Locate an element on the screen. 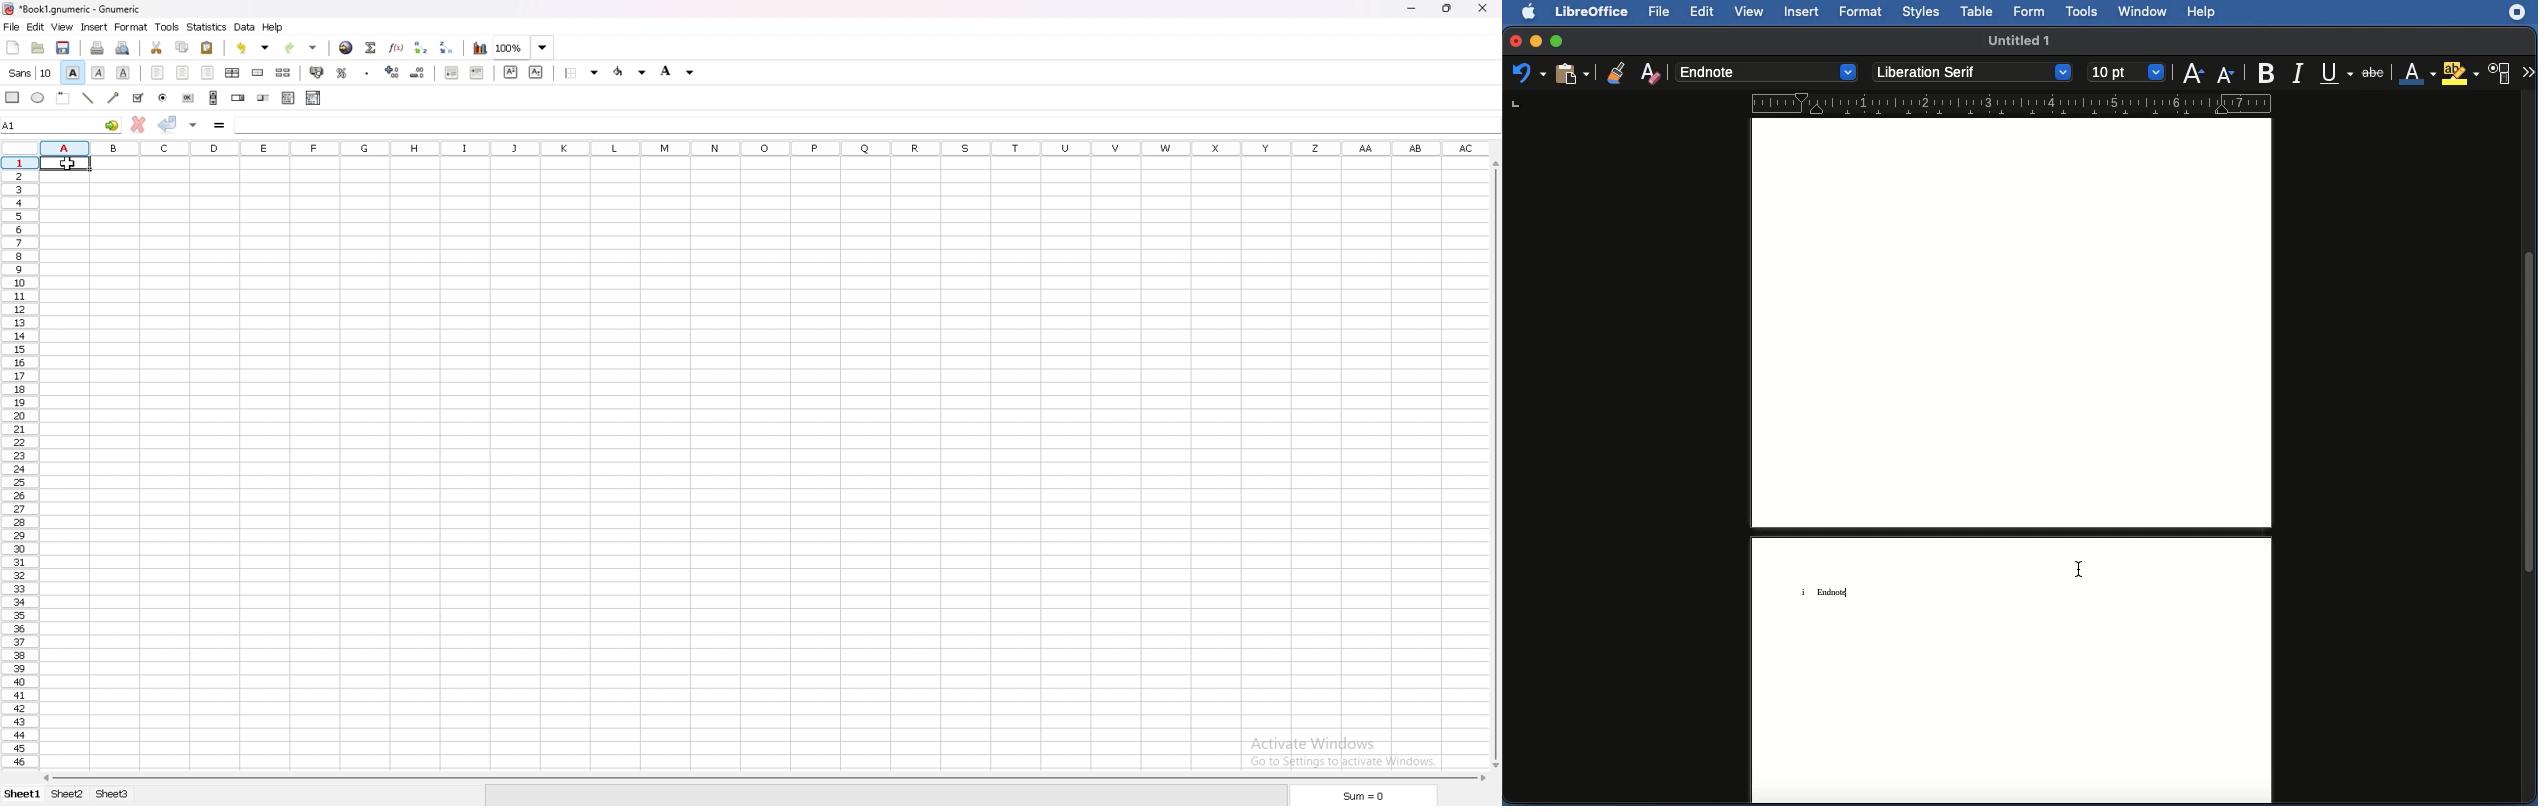 The image size is (2548, 812). cancel change is located at coordinates (139, 124).